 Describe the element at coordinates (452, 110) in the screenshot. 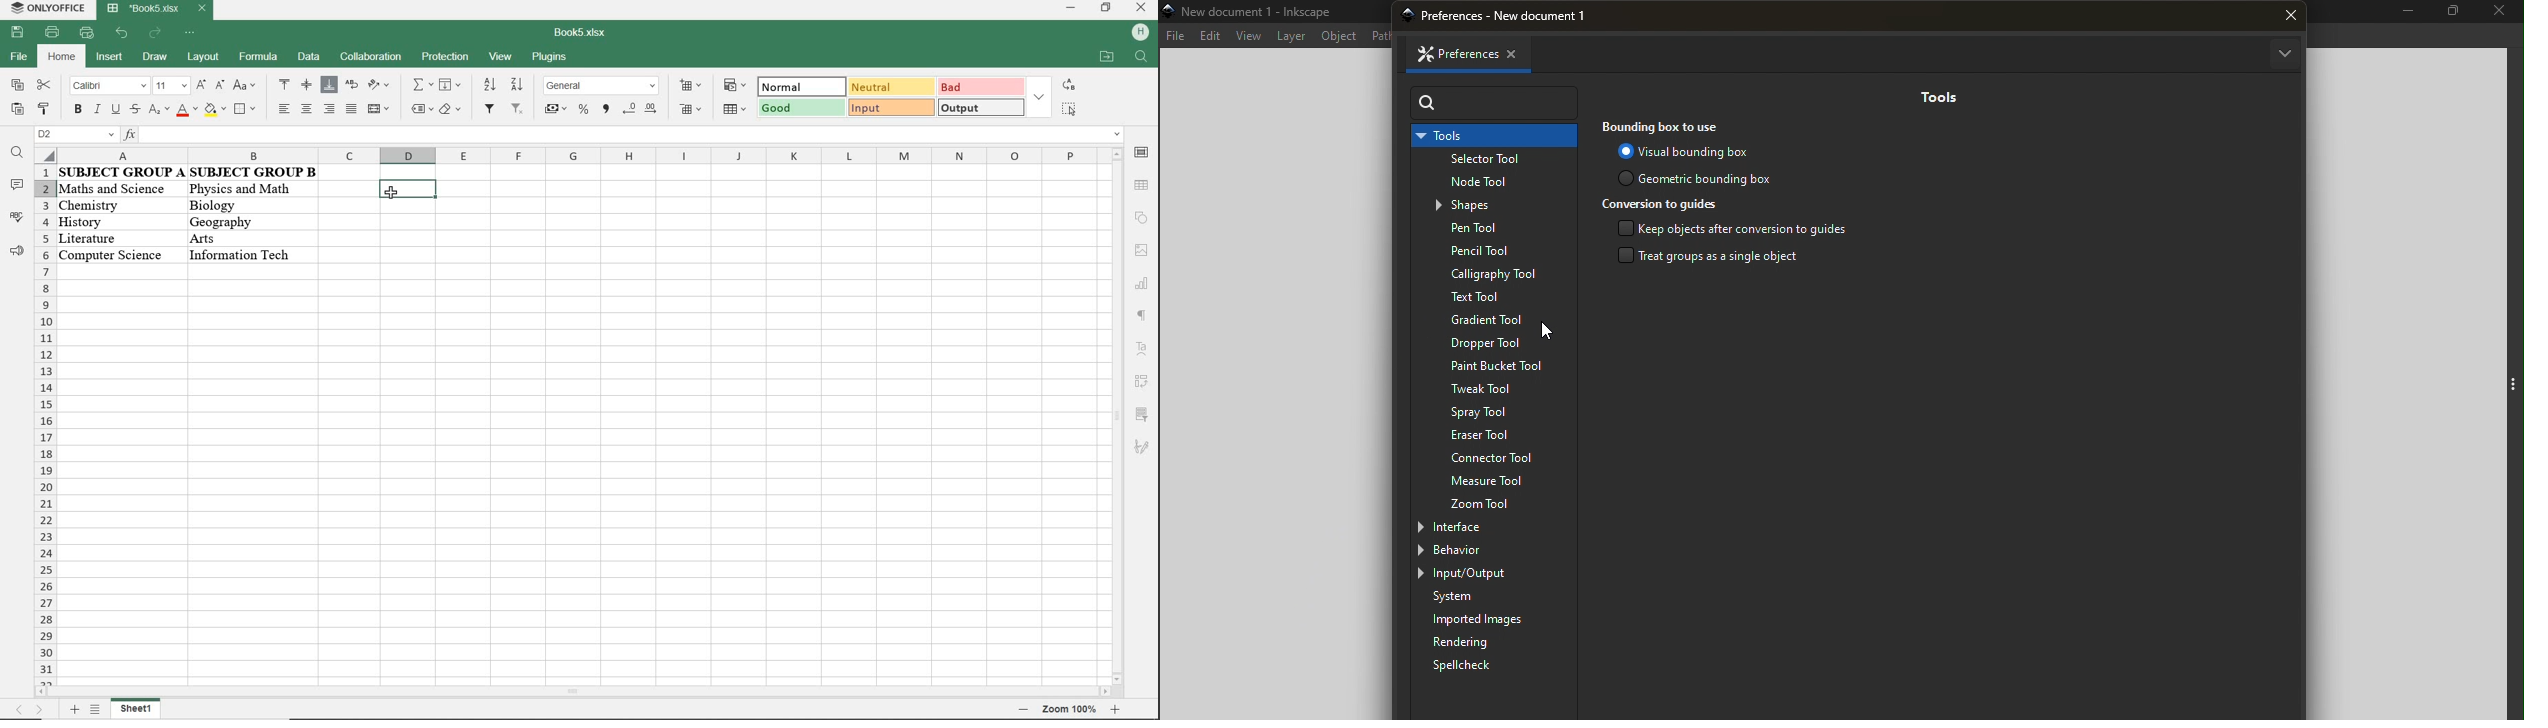

I see `clear` at that location.